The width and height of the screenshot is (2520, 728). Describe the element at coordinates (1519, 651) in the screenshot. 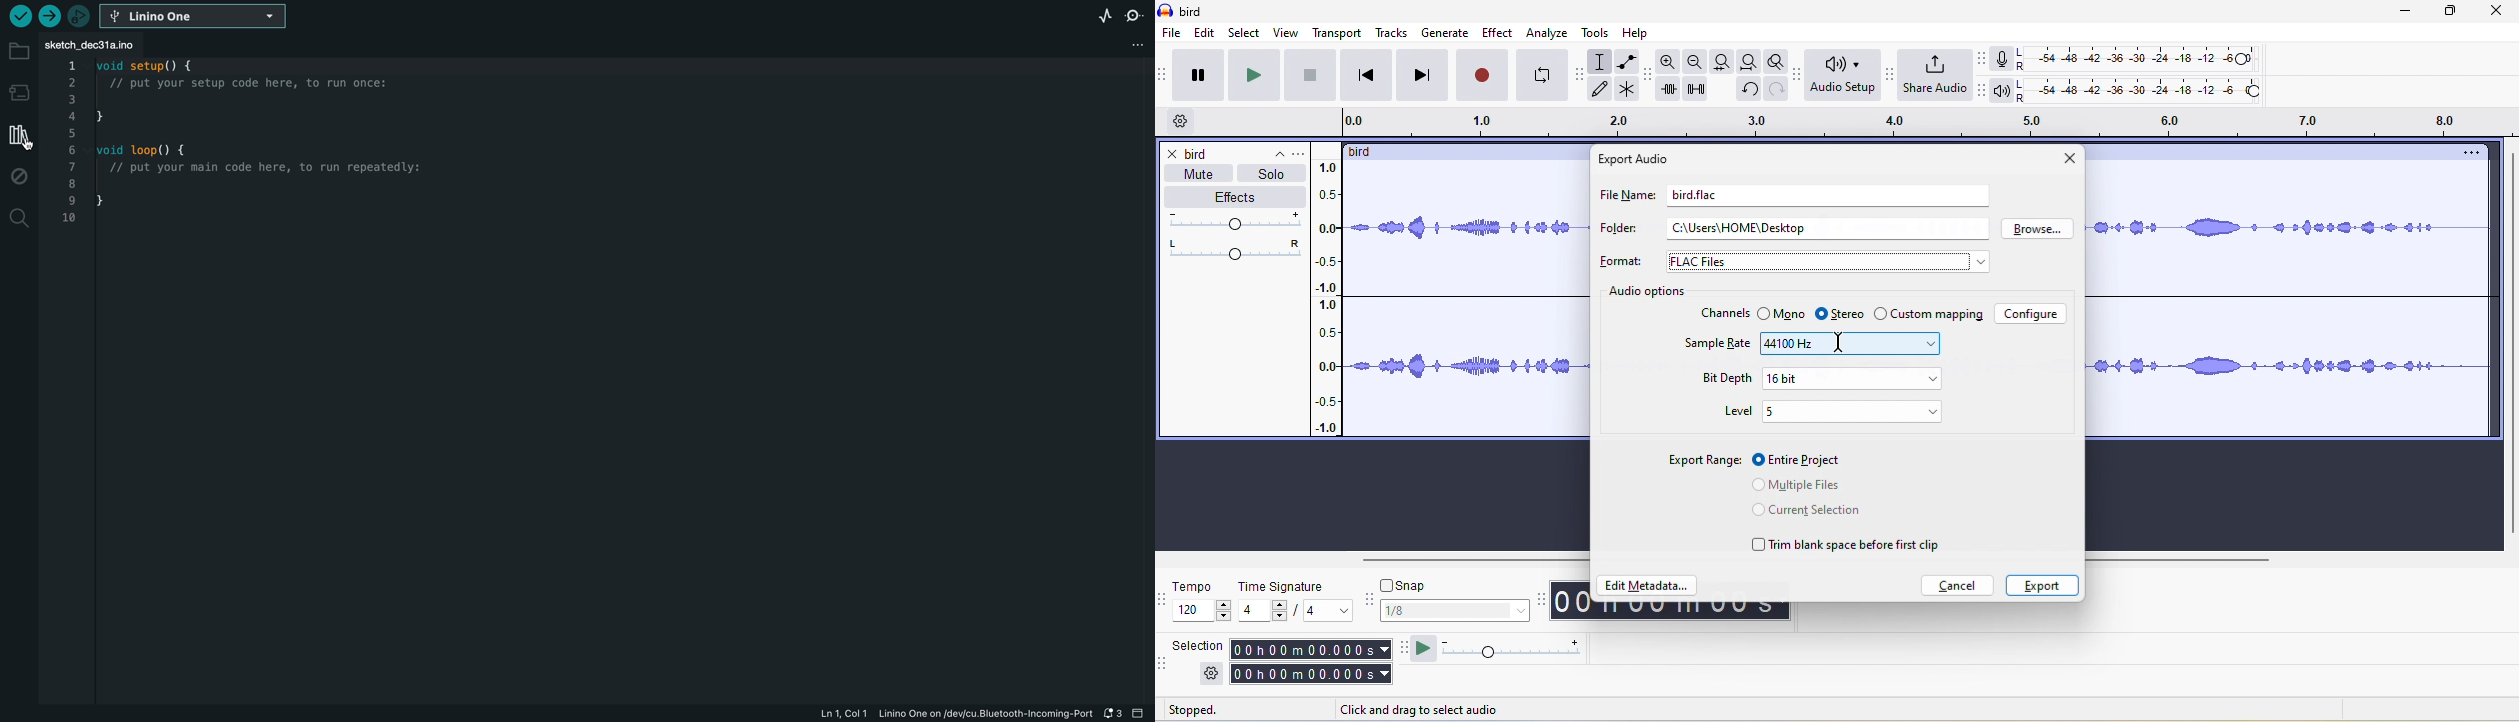

I see `play at speed` at that location.